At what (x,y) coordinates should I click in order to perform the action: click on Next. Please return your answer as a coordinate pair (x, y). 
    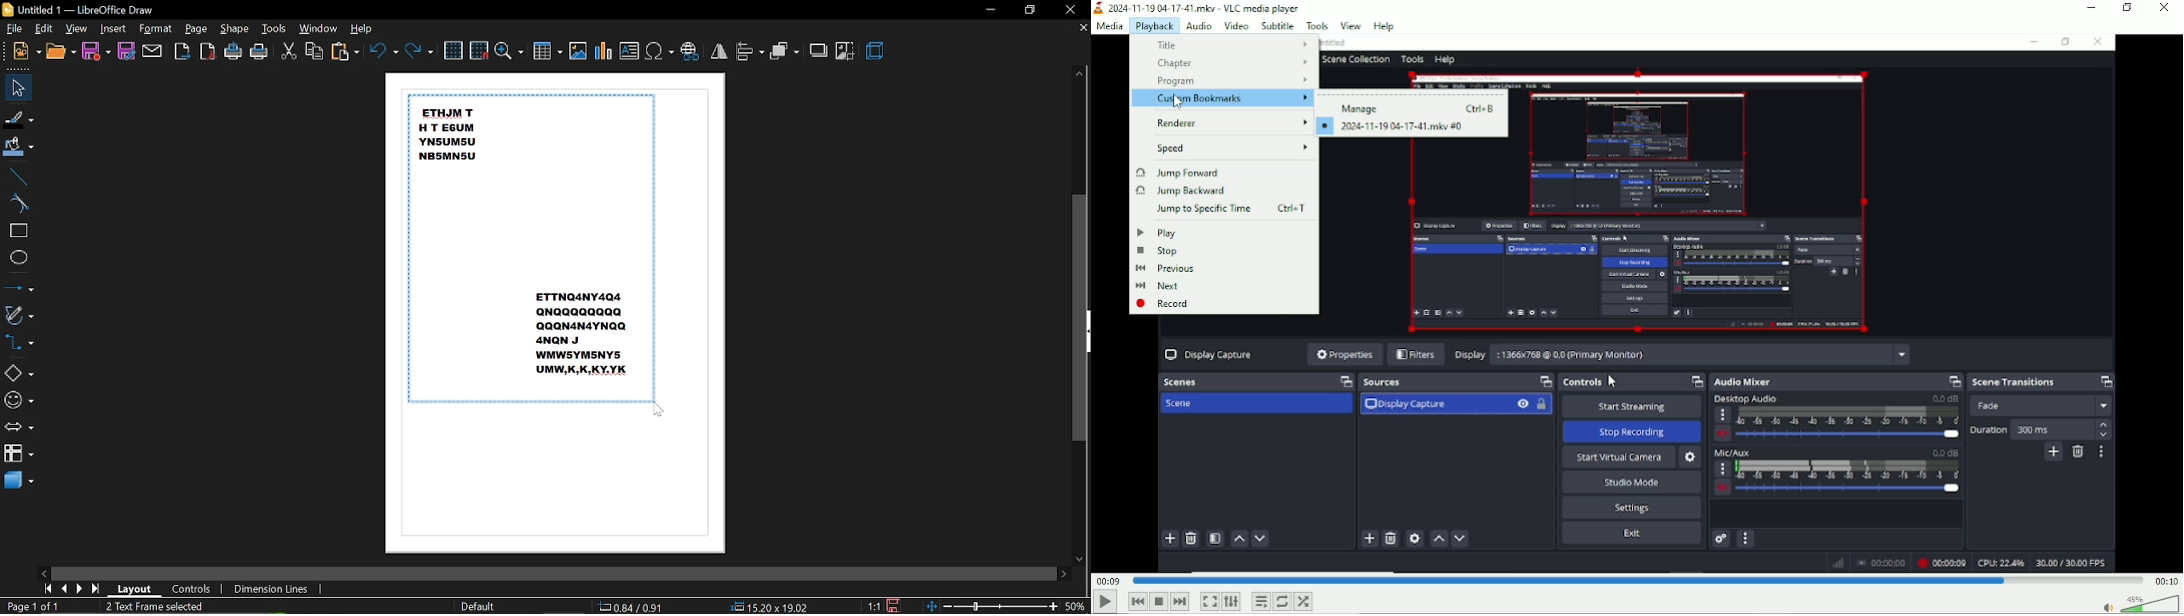
    Looking at the image, I should click on (1179, 602).